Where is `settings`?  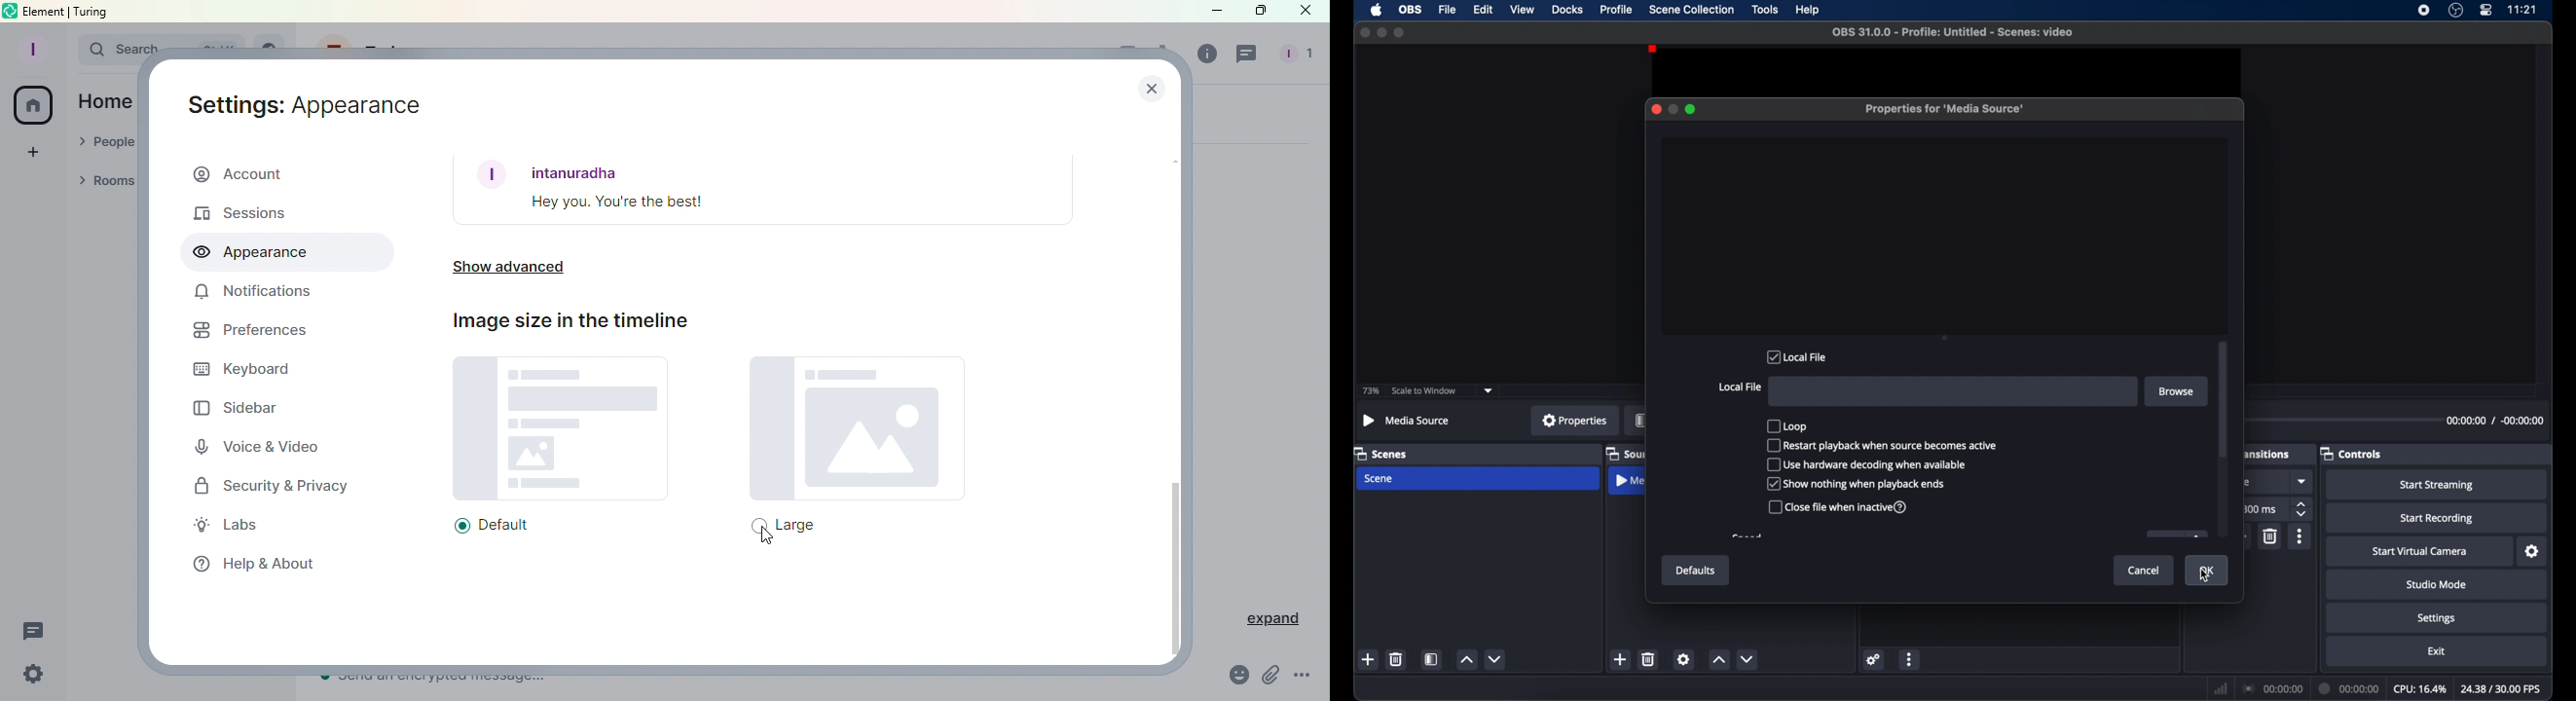
settings is located at coordinates (2437, 619).